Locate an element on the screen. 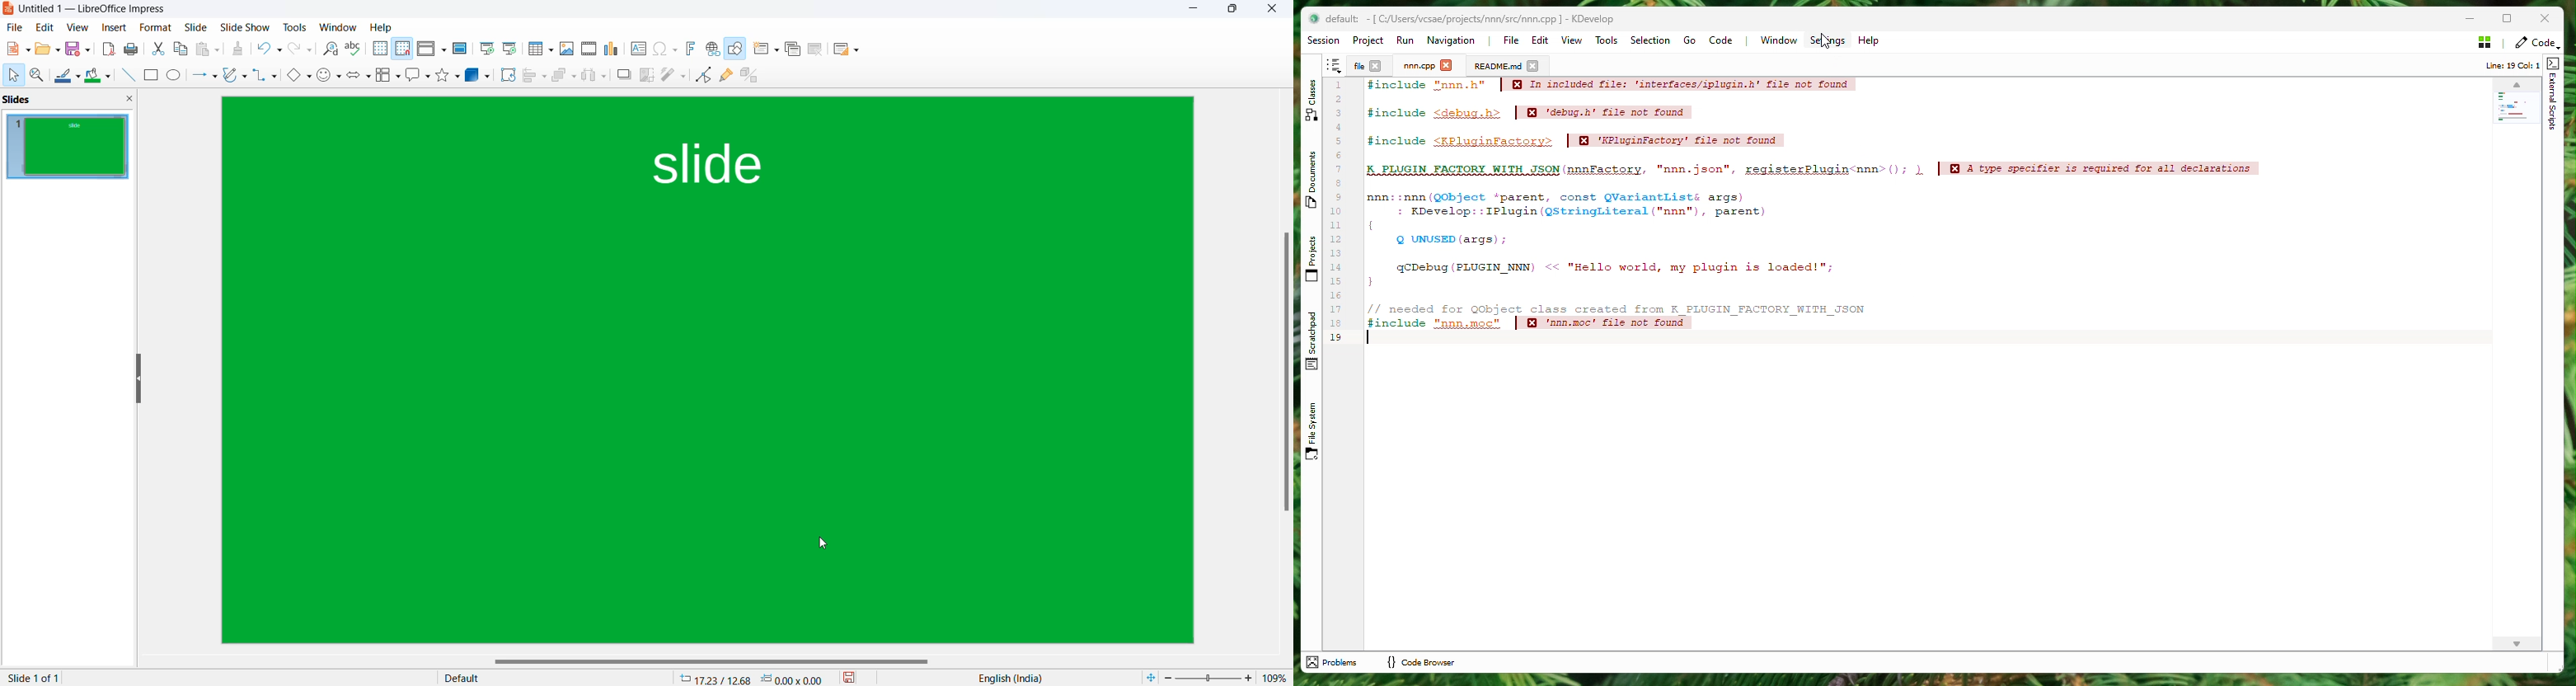  3d objects is located at coordinates (478, 75).